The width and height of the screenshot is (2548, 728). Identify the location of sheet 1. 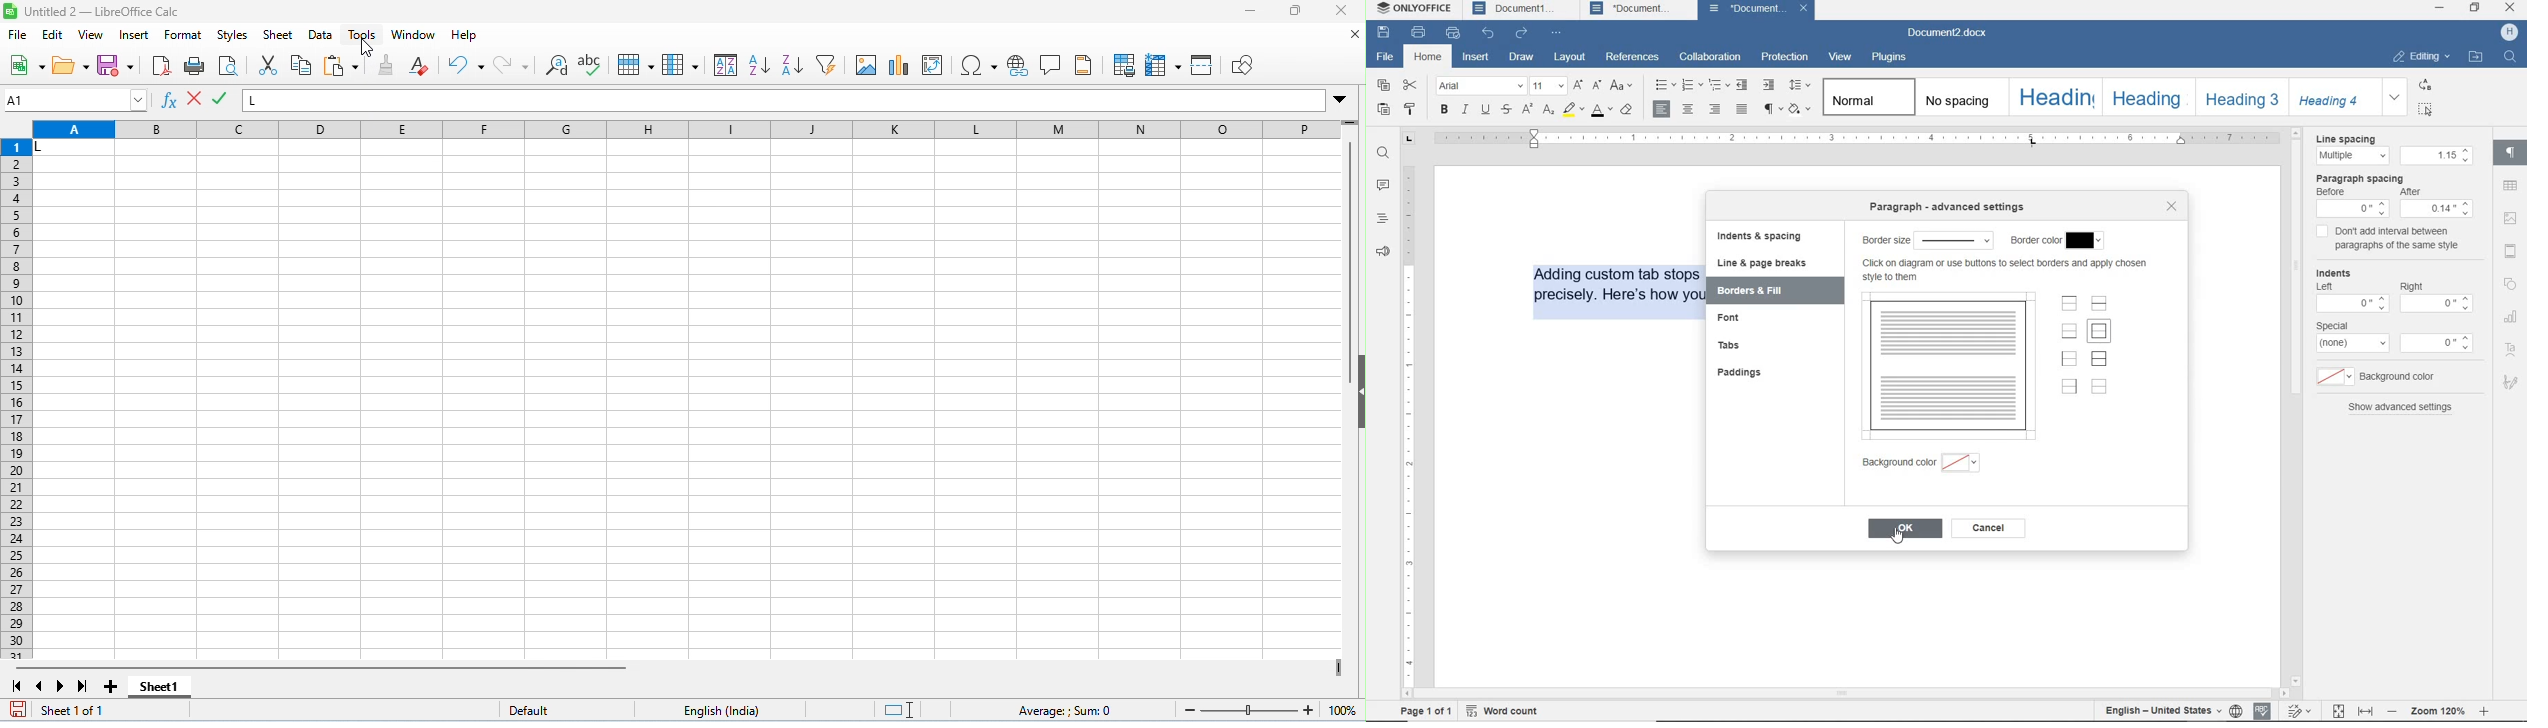
(158, 686).